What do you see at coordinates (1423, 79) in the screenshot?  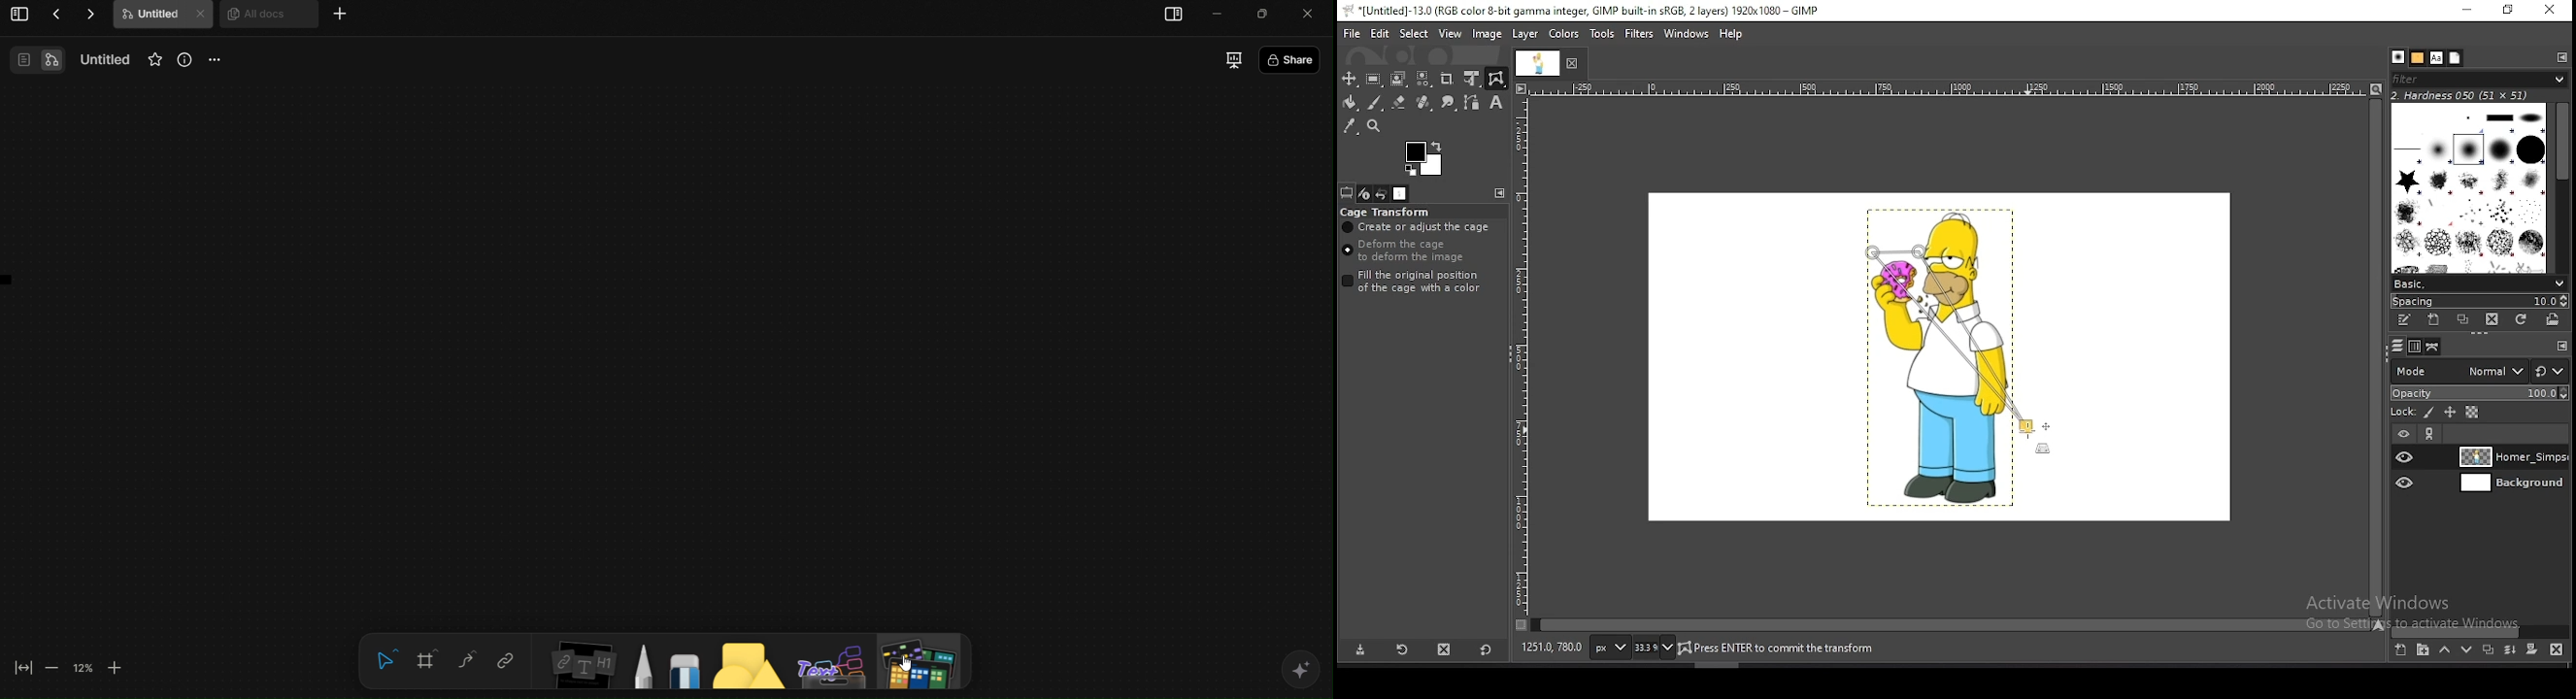 I see `select by color tool` at bounding box center [1423, 79].